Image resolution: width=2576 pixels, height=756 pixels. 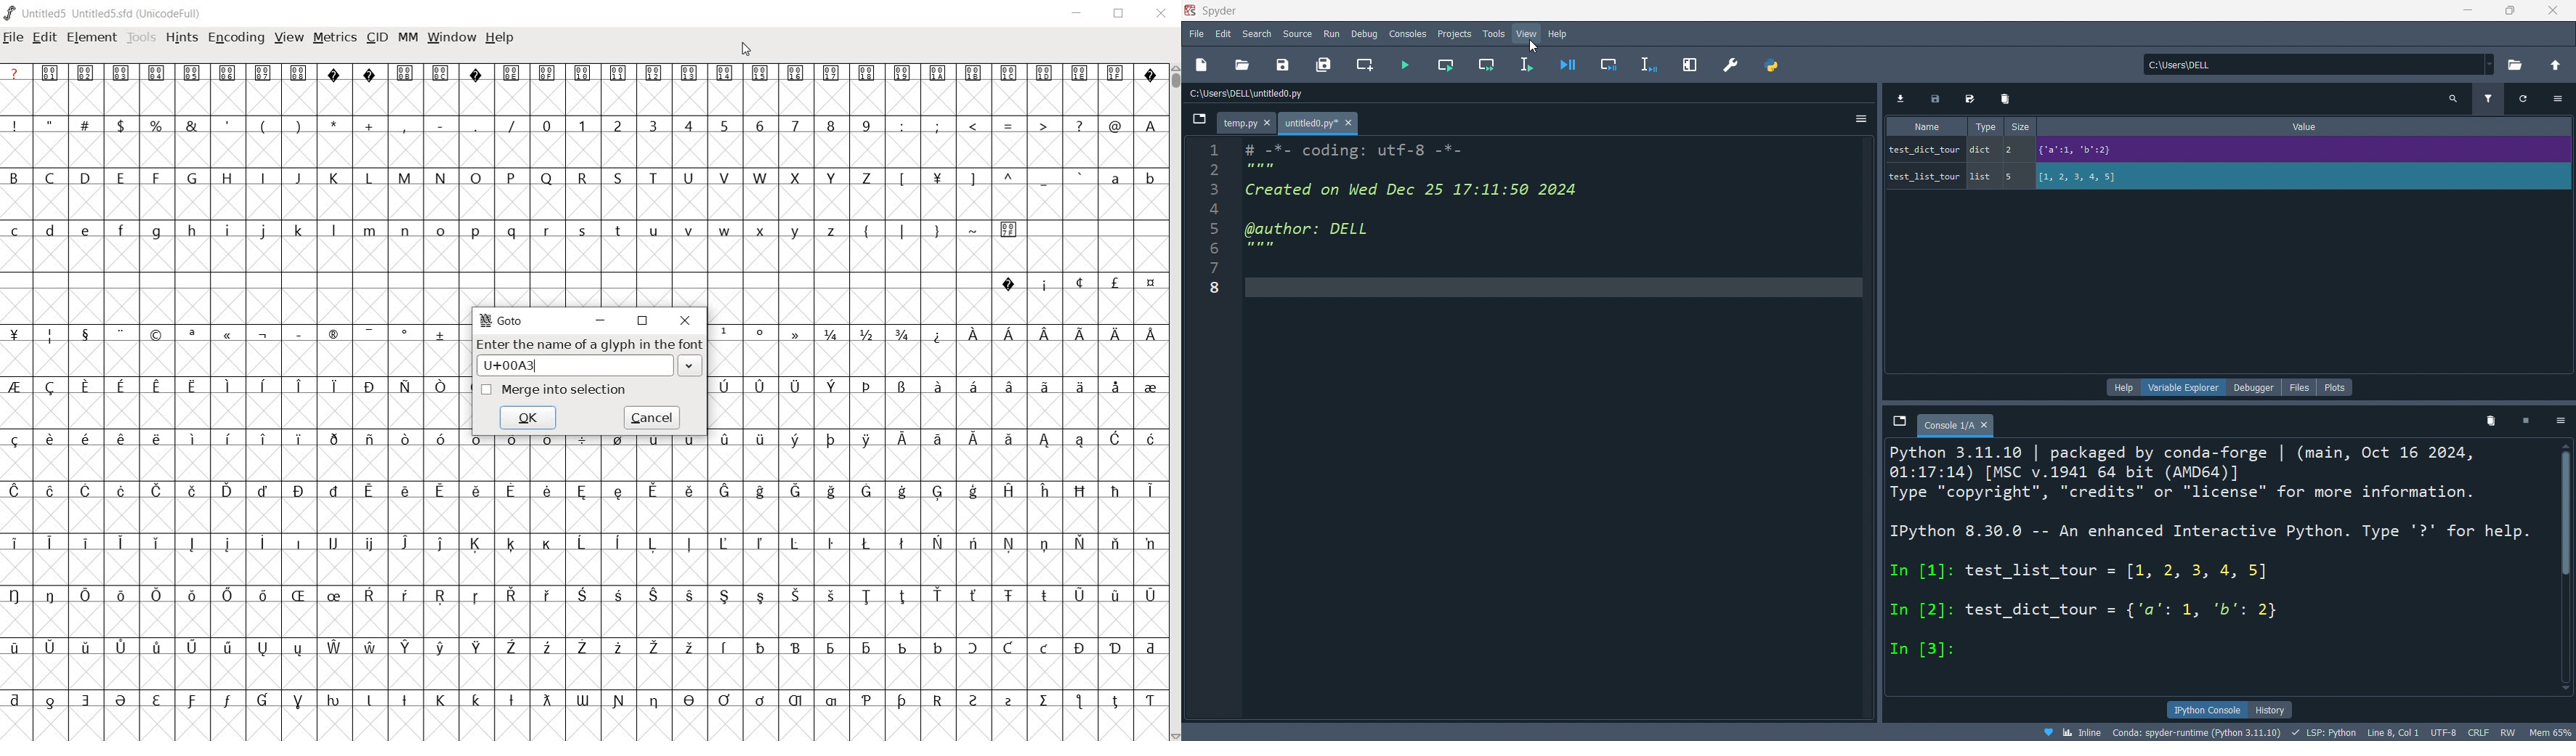 I want to click on Symbol, so click(x=761, y=442).